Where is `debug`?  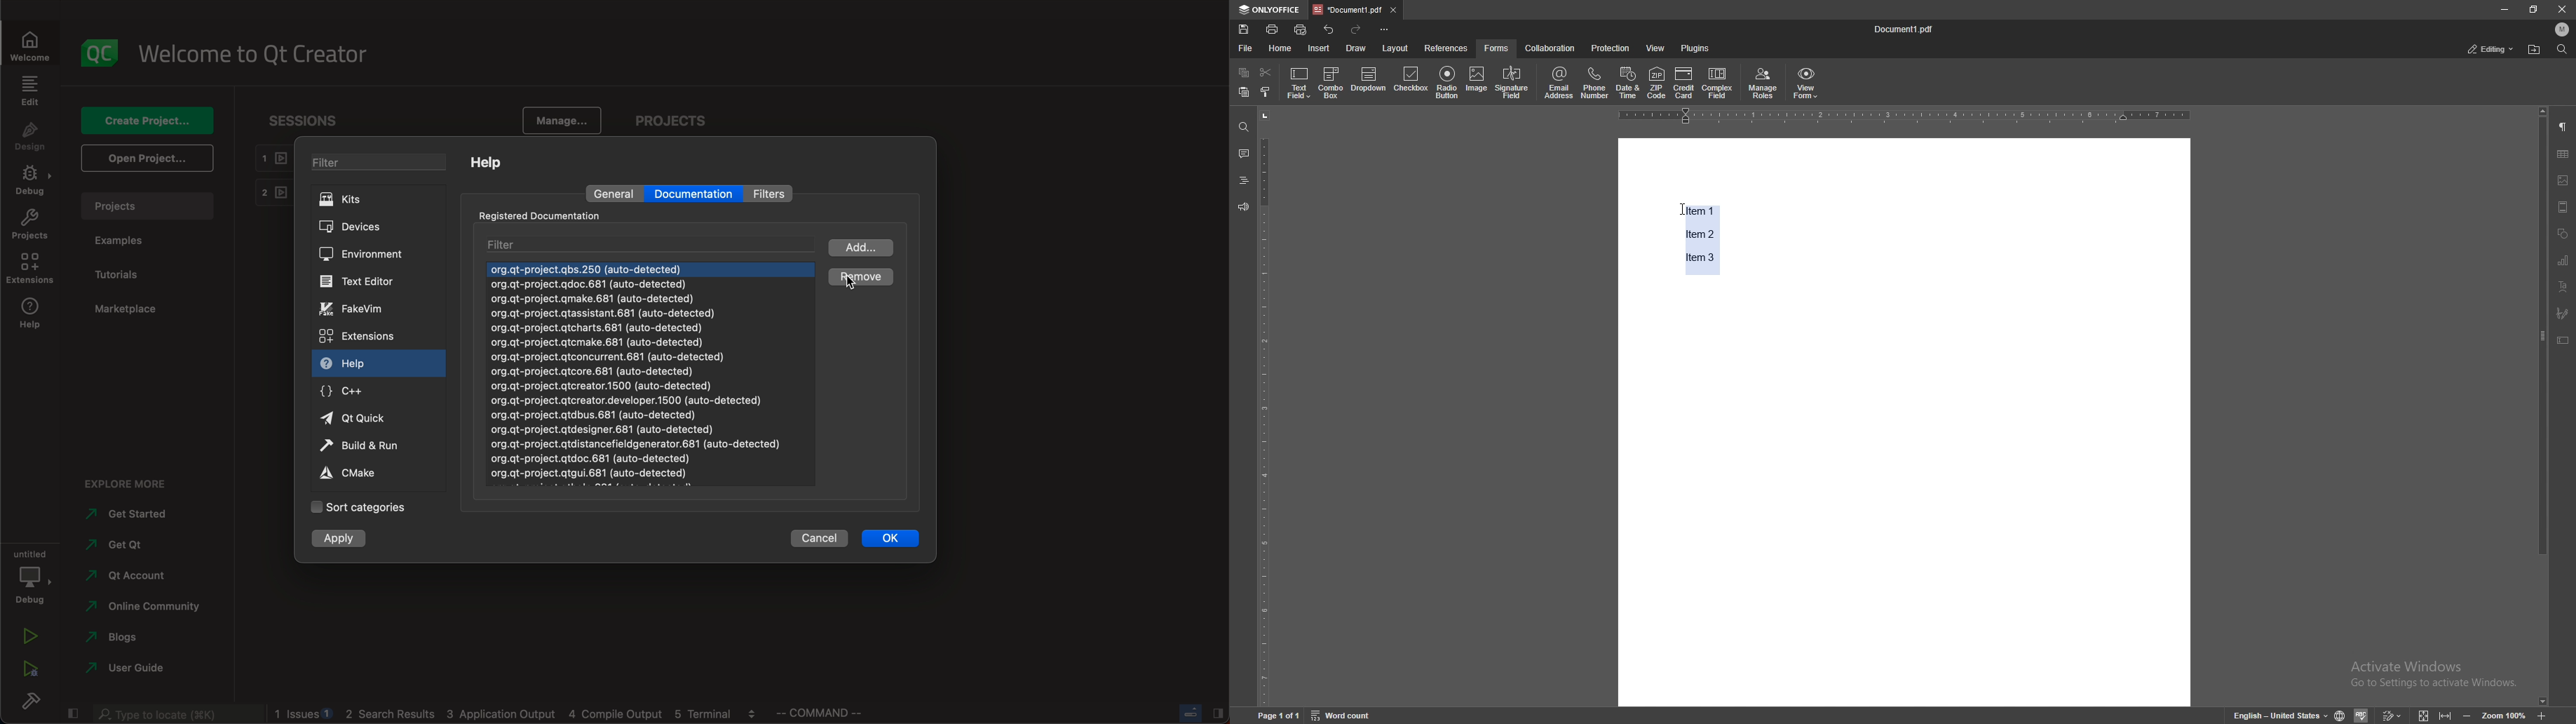
debug is located at coordinates (33, 574).